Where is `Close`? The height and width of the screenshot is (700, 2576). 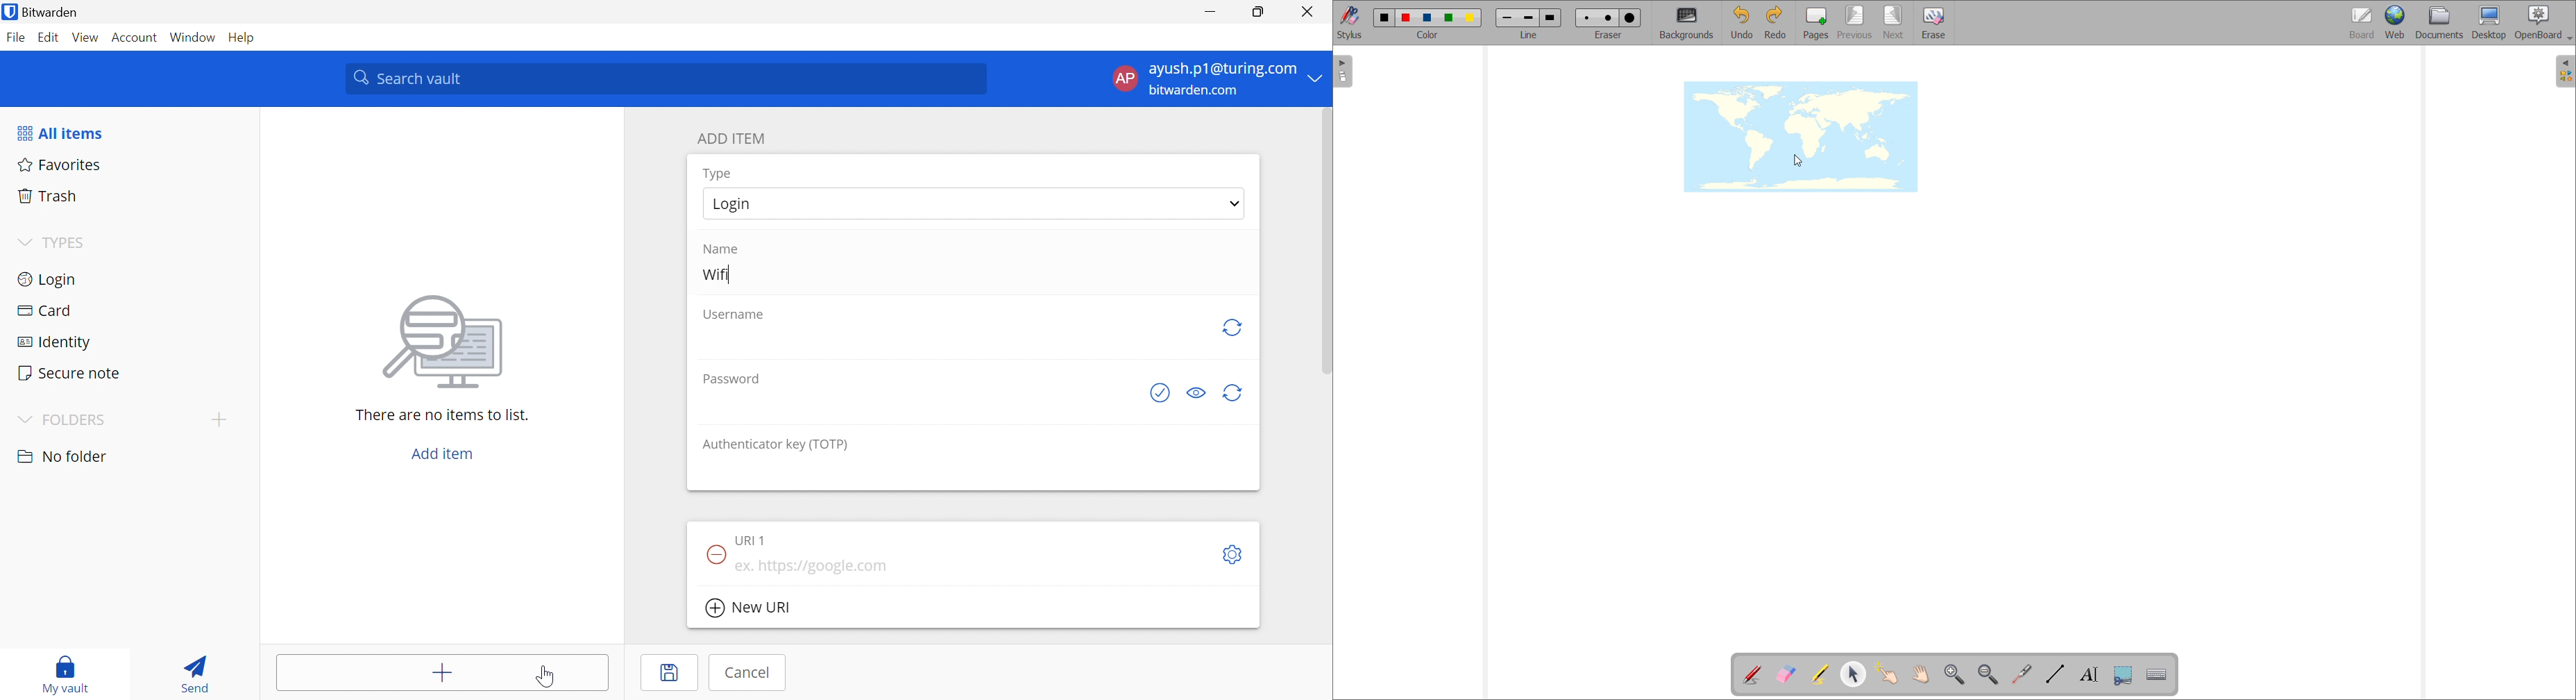
Close is located at coordinates (1310, 12).